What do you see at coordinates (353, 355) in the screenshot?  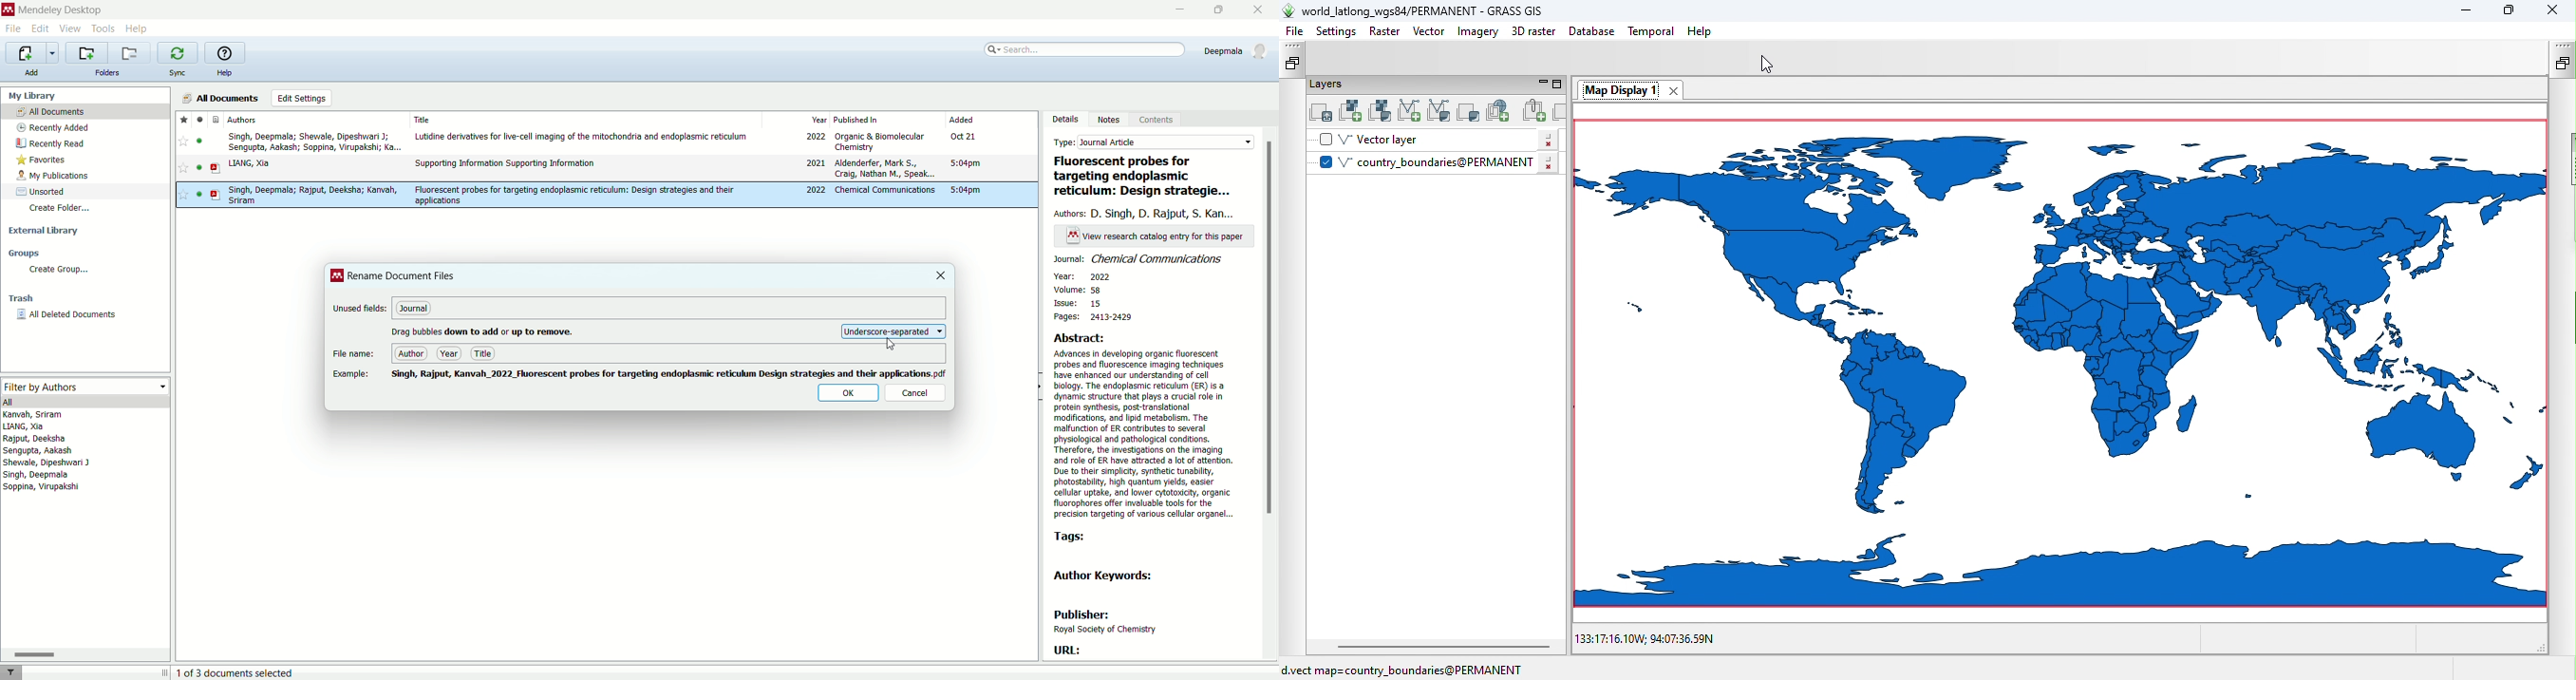 I see `ile name` at bounding box center [353, 355].